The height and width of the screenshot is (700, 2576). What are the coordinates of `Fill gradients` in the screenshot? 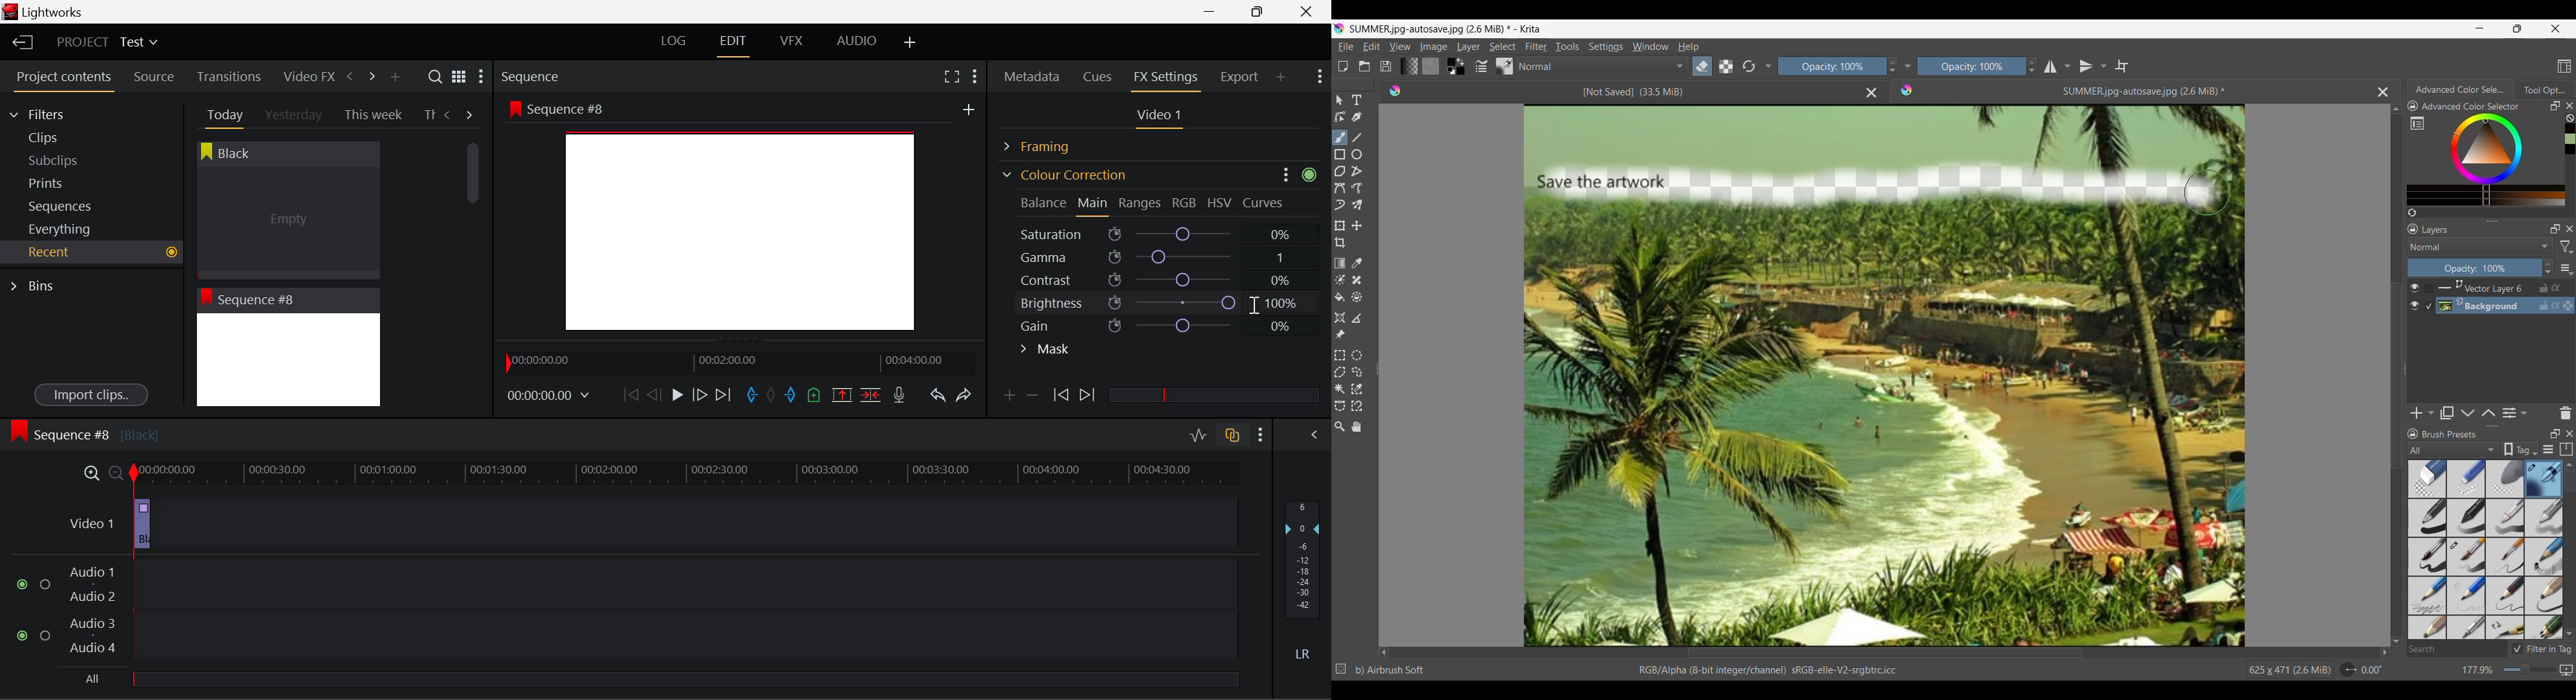 It's located at (1409, 66).